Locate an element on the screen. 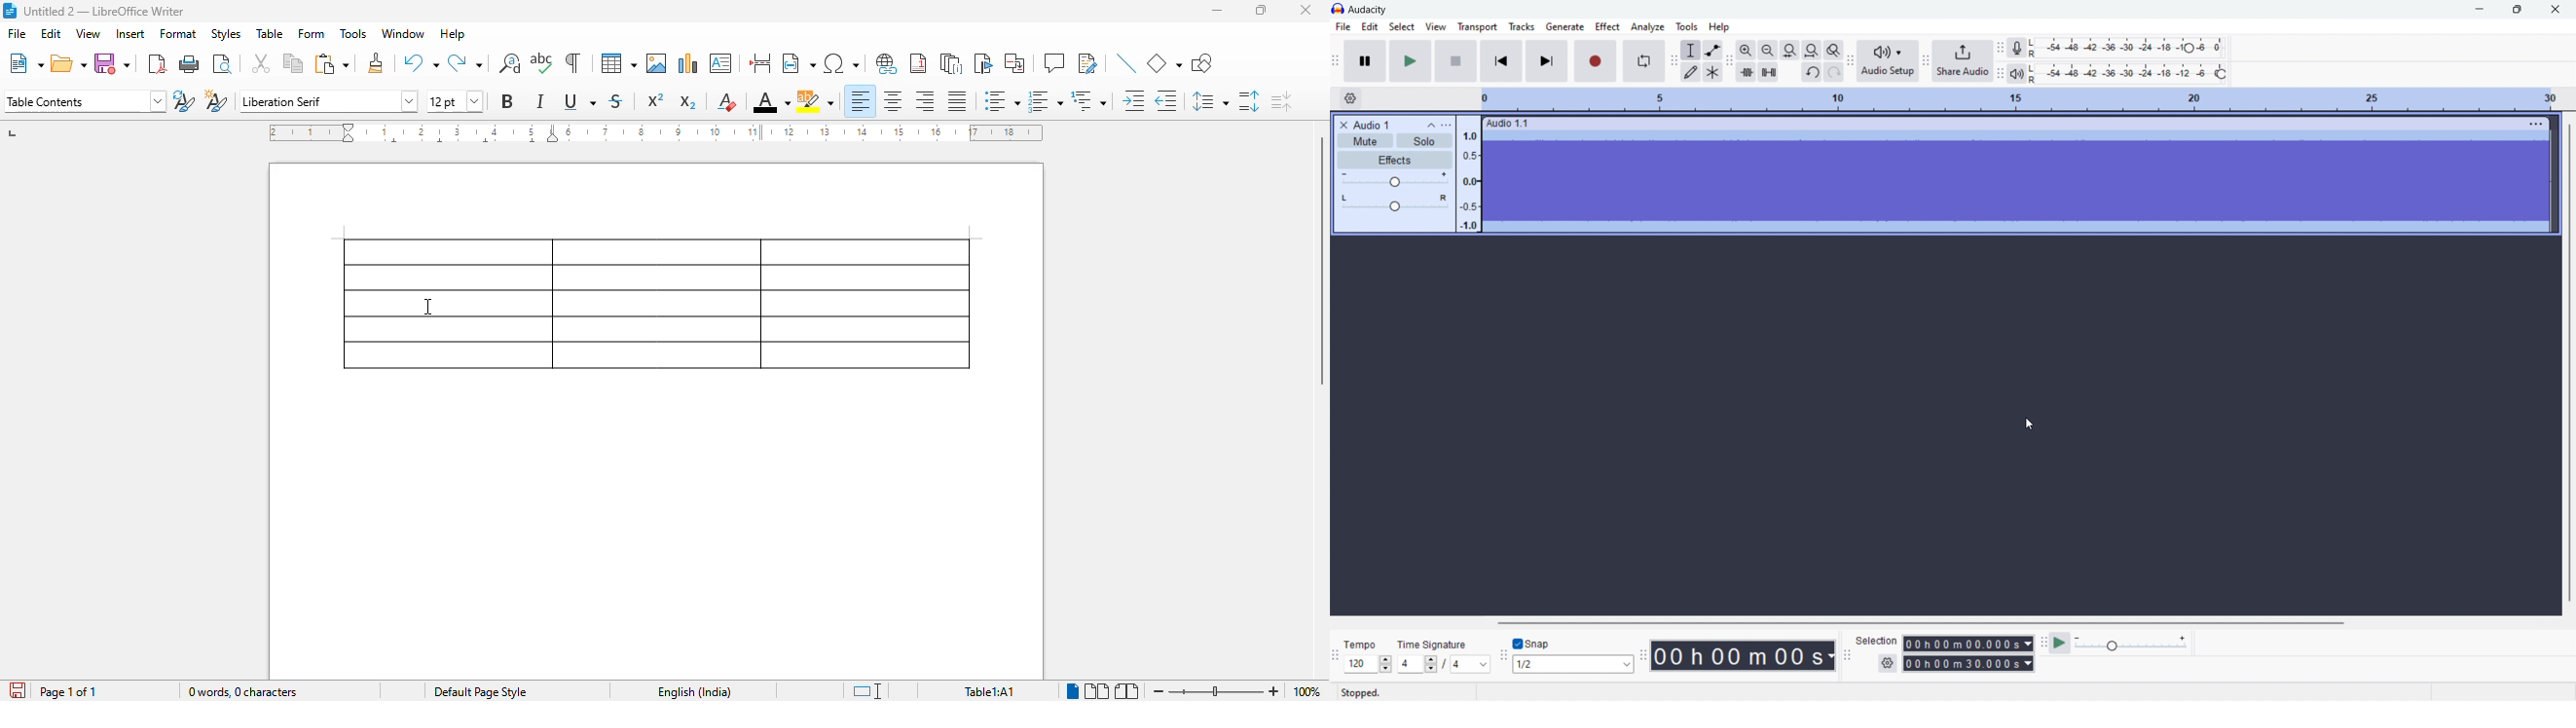 The height and width of the screenshot is (728, 2576). align center is located at coordinates (892, 100).